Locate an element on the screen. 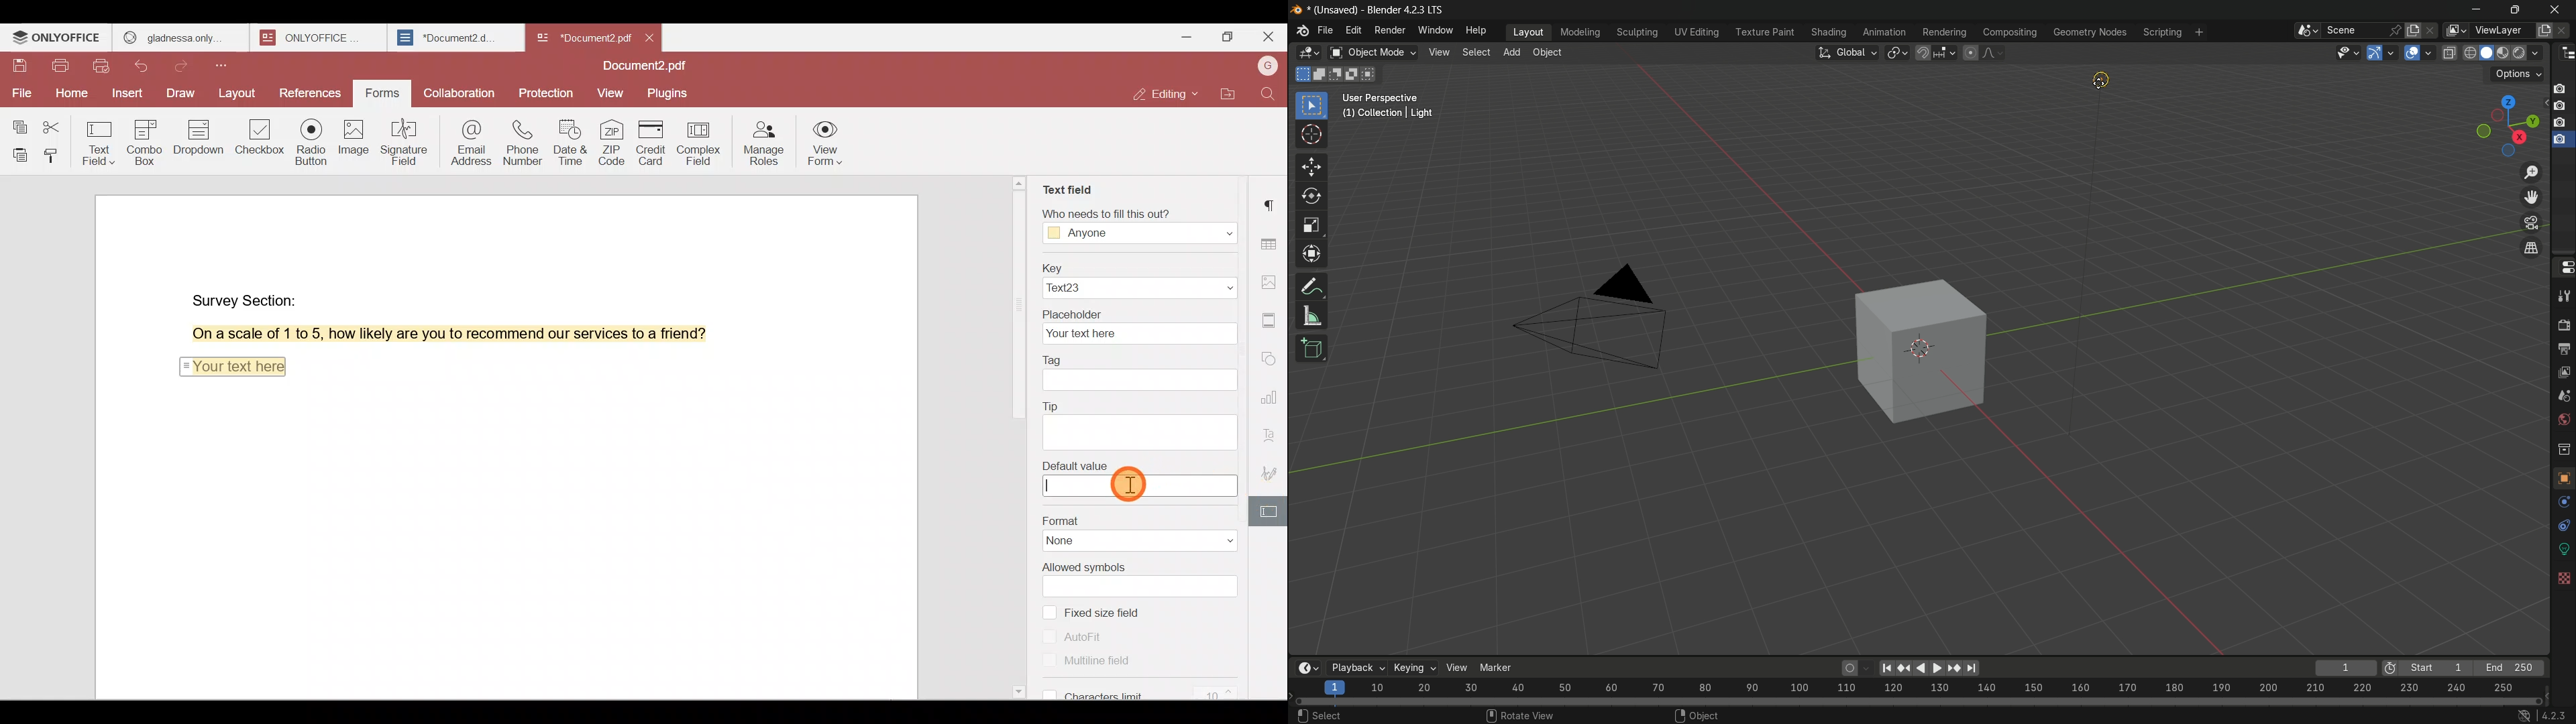 Image resolution: width=2576 pixels, height=728 pixels. add workspace is located at coordinates (2200, 32).